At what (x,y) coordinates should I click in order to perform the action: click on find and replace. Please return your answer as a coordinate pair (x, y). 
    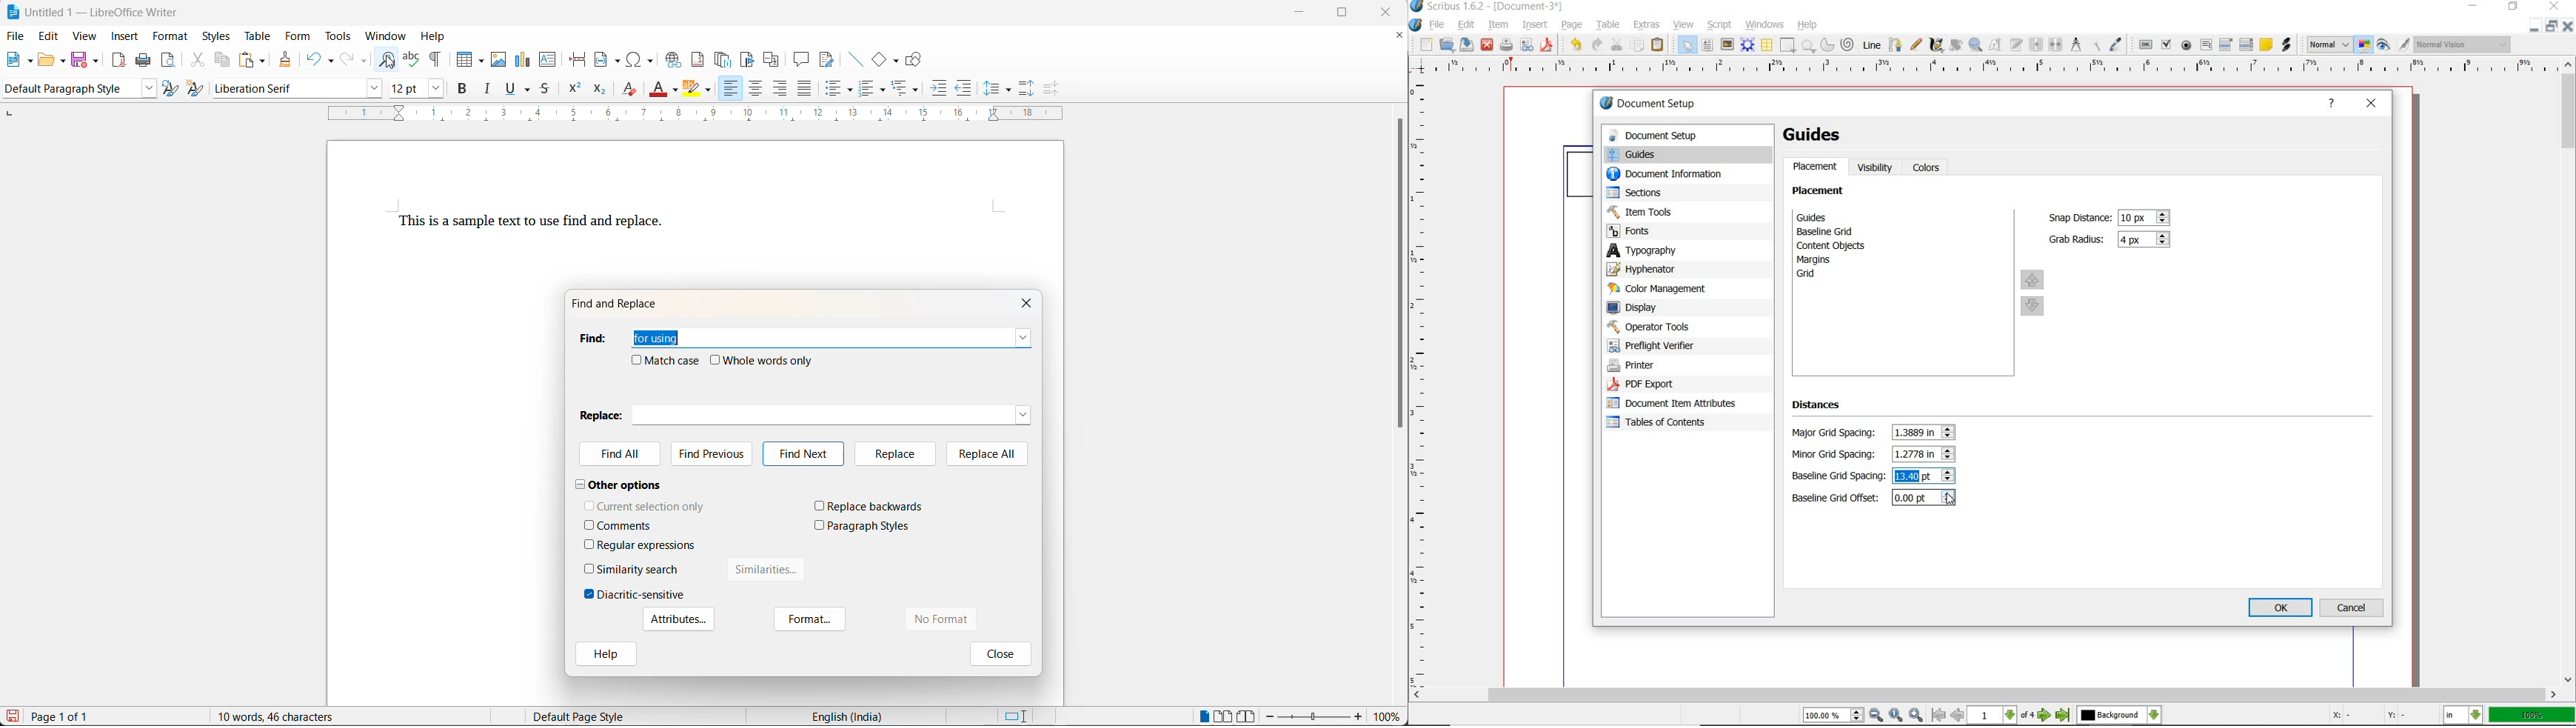
    Looking at the image, I should click on (387, 57).